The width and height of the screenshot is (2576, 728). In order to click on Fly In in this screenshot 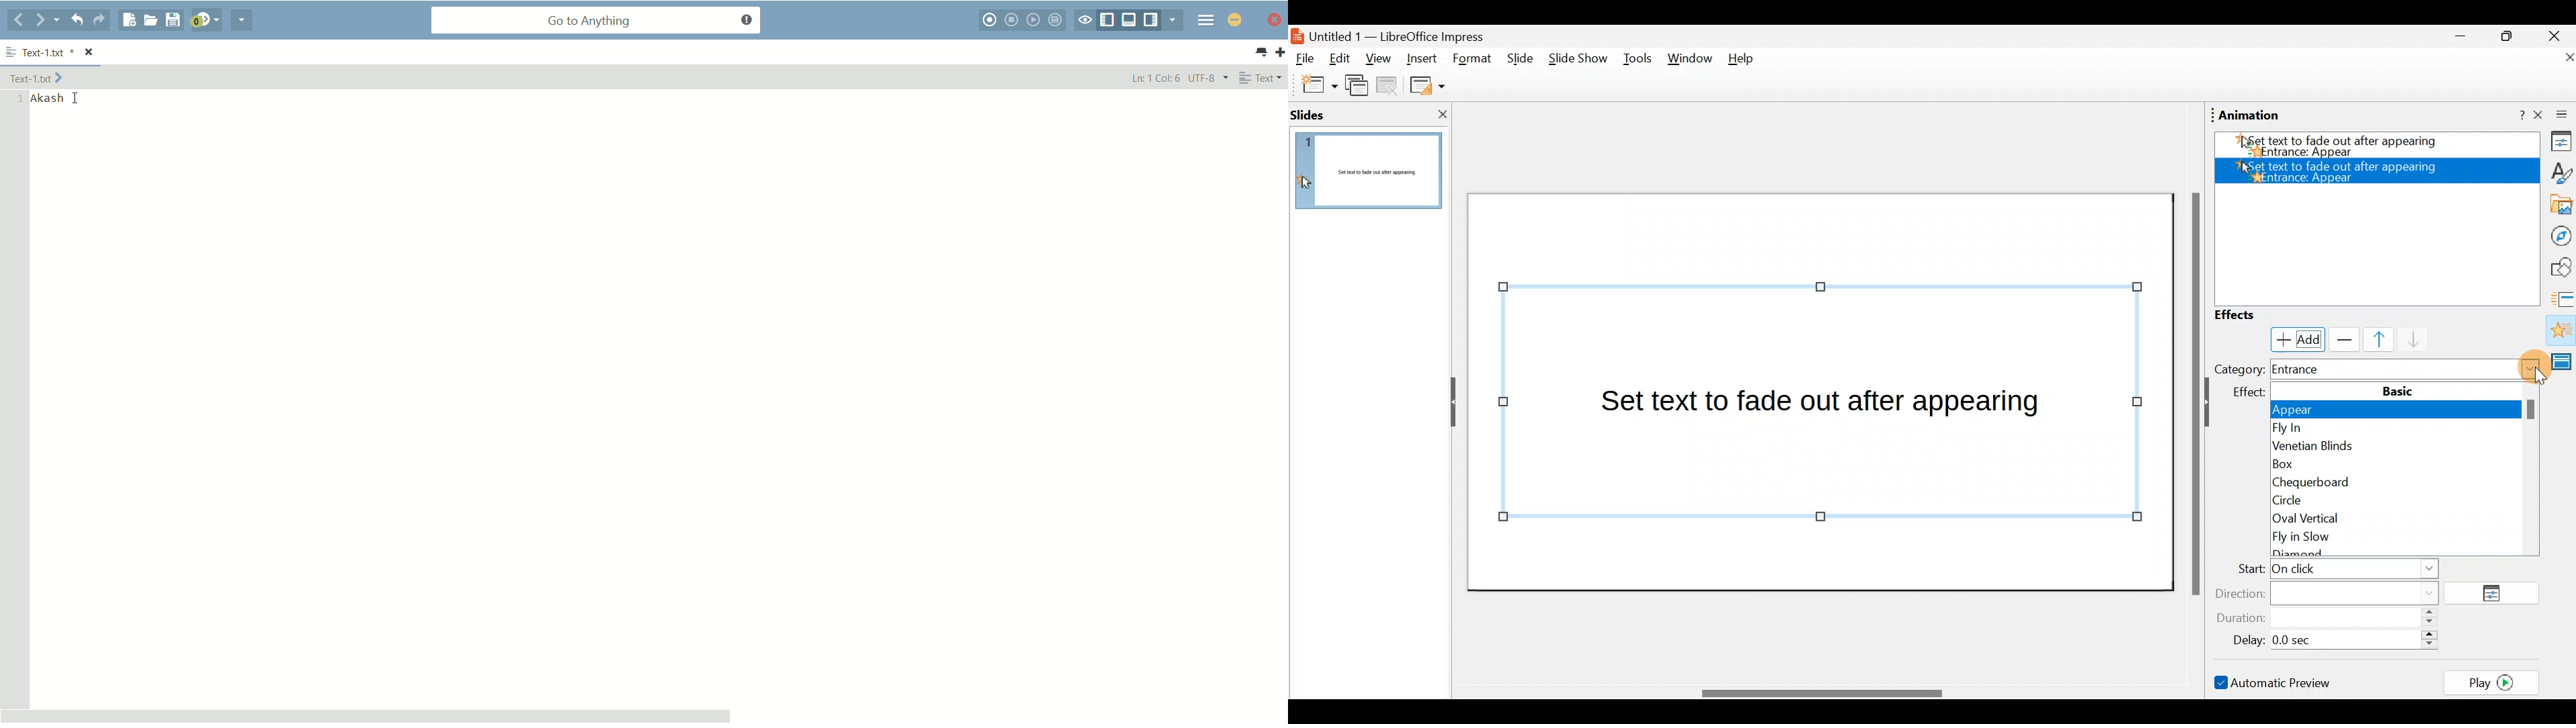, I will do `click(2396, 429)`.